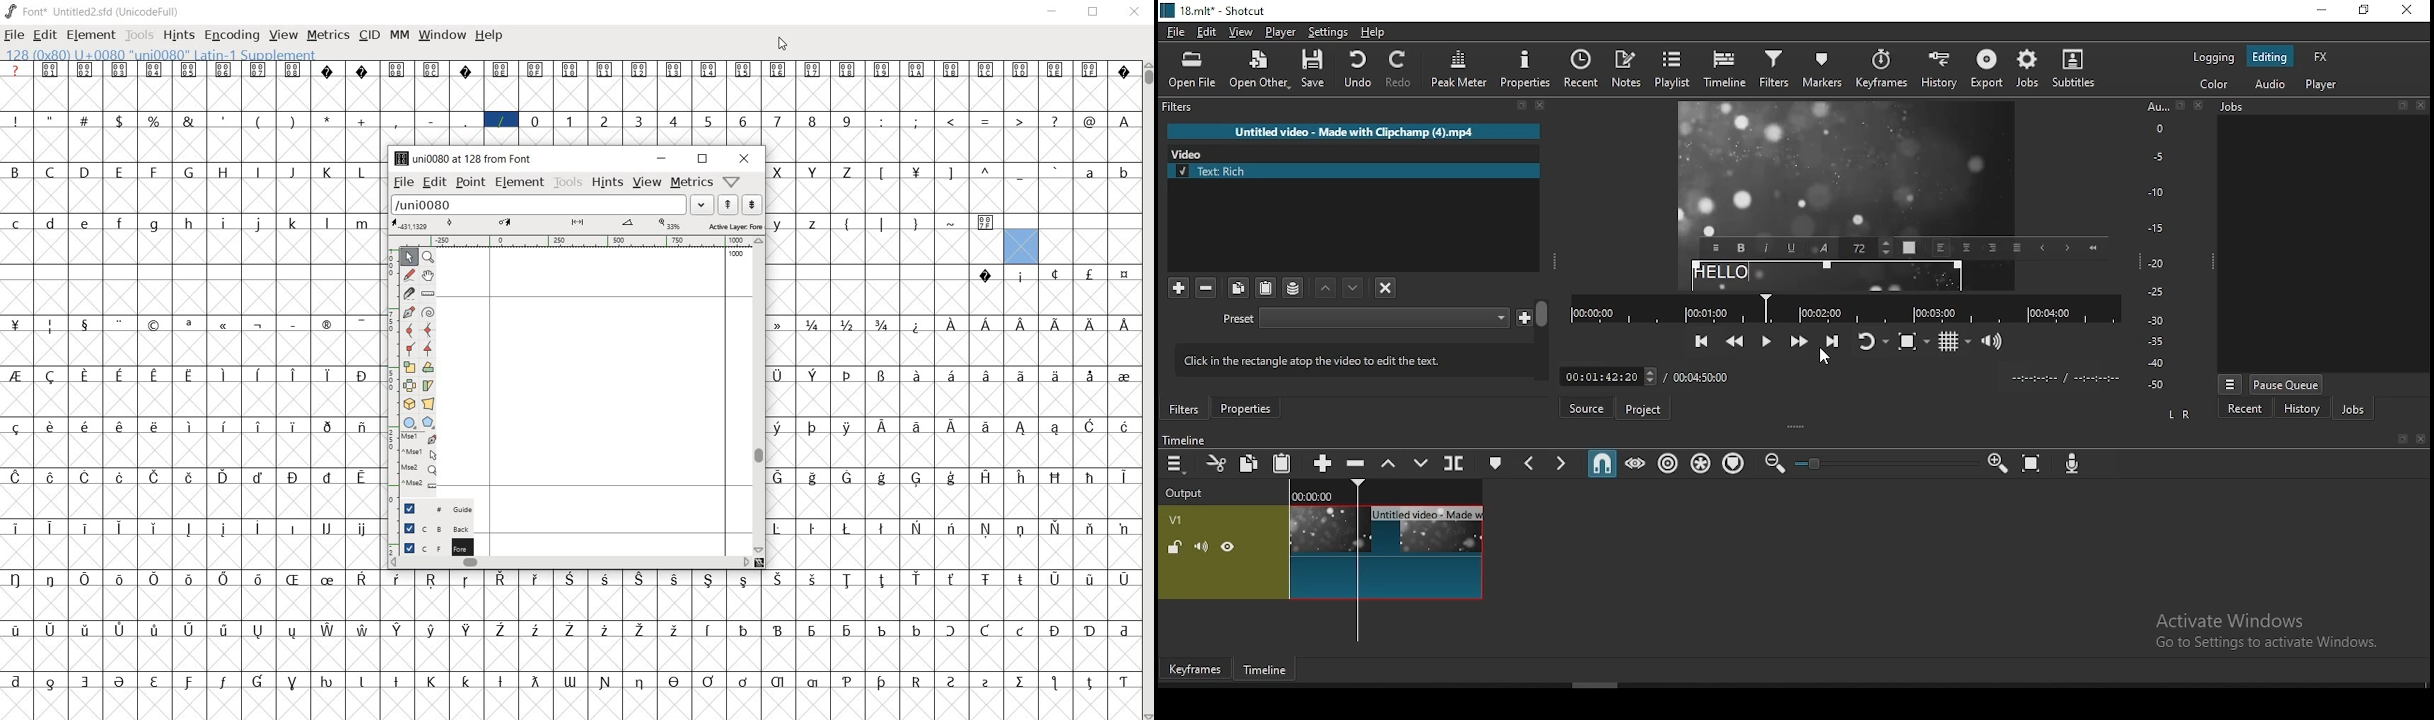 The image size is (2436, 728). What do you see at coordinates (1021, 175) in the screenshot?
I see `glyph` at bounding box center [1021, 175].